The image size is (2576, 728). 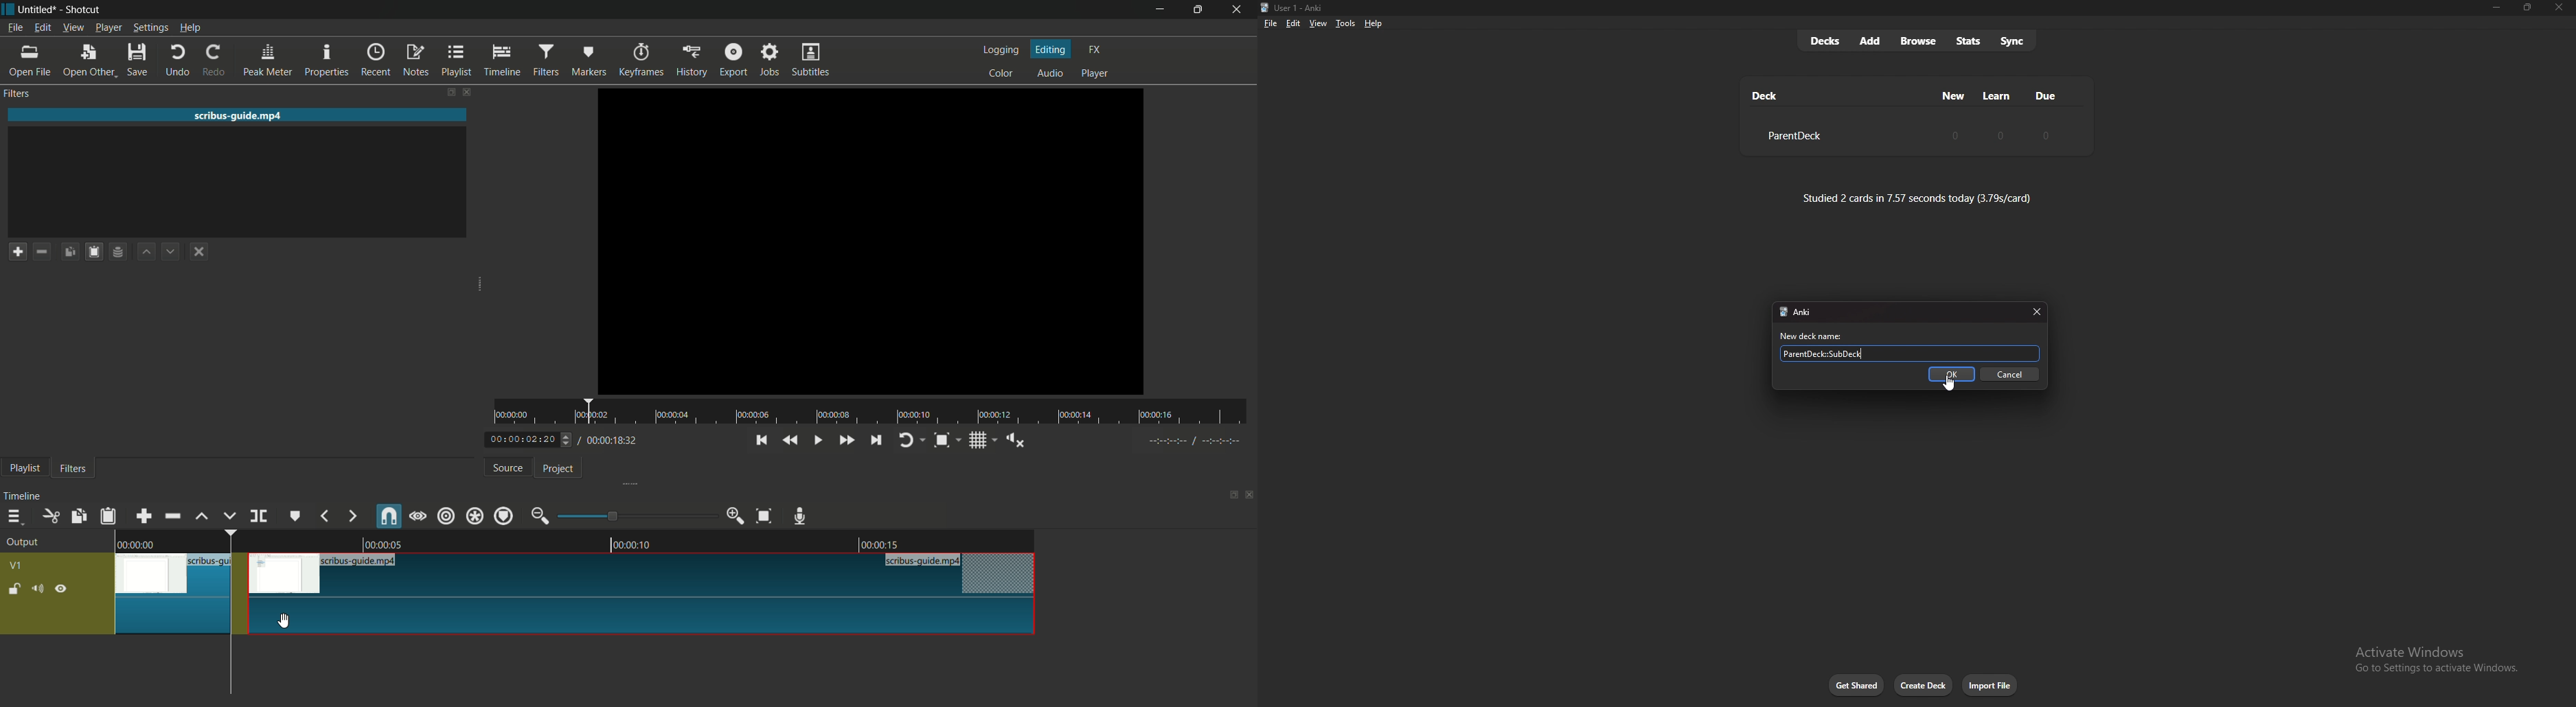 I want to click on ripple, so click(x=445, y=515).